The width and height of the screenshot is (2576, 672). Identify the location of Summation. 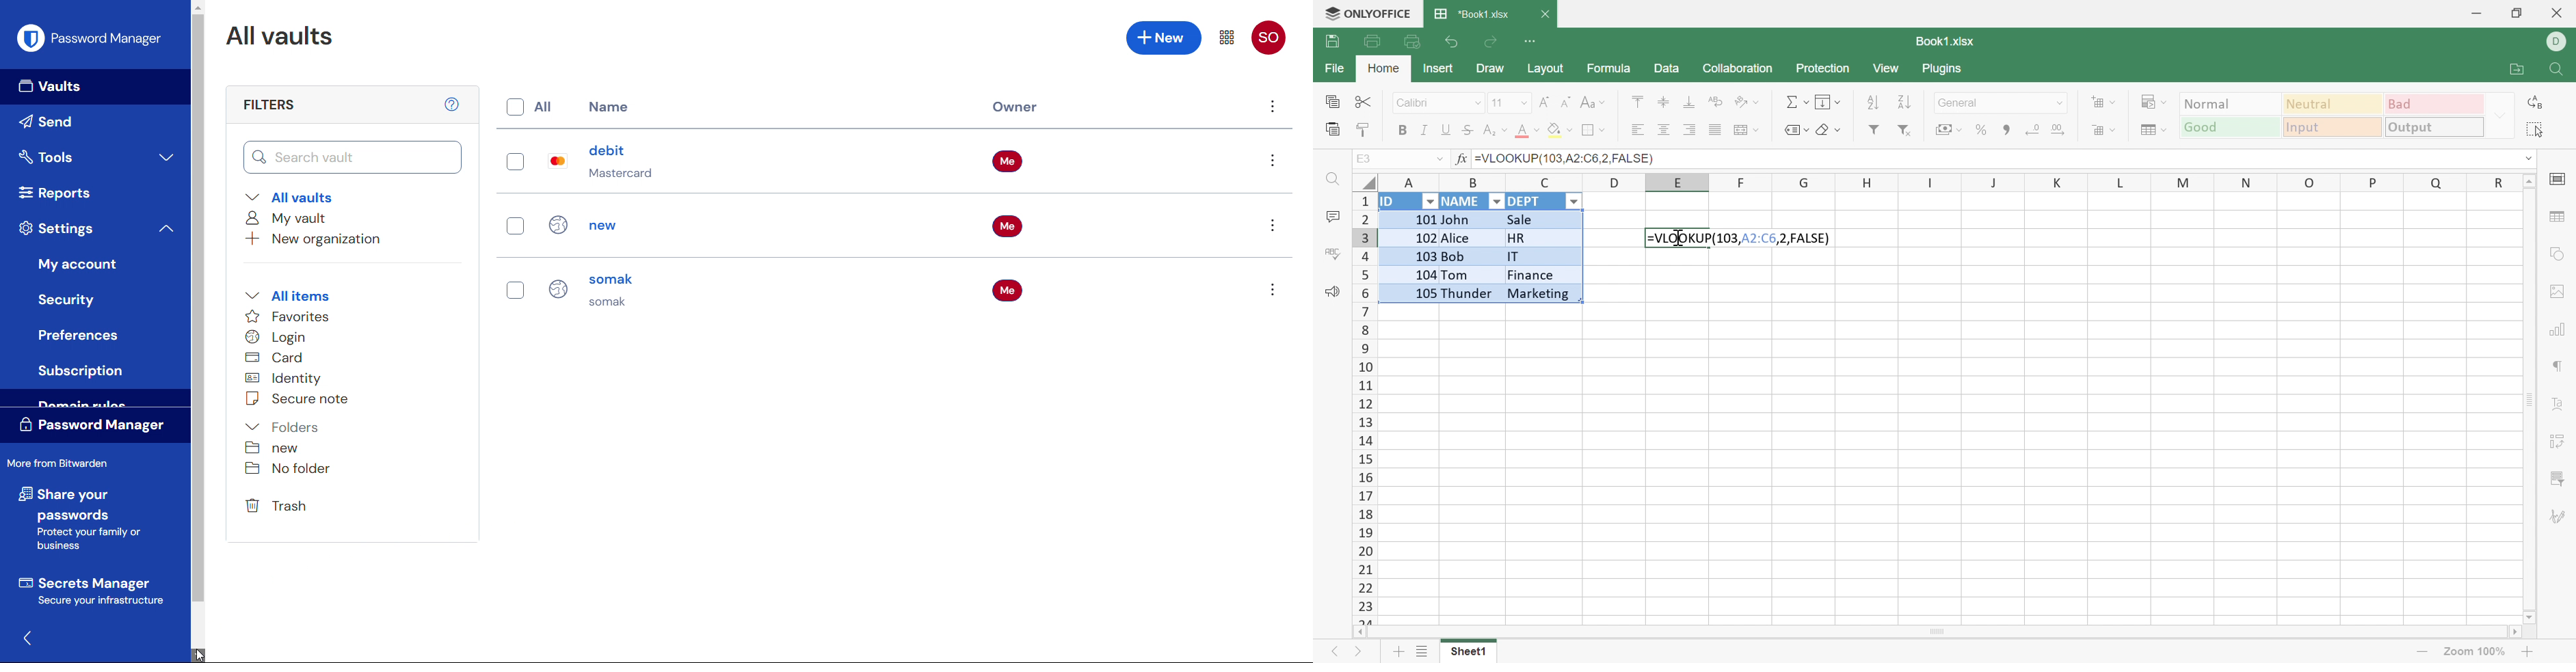
(1791, 101).